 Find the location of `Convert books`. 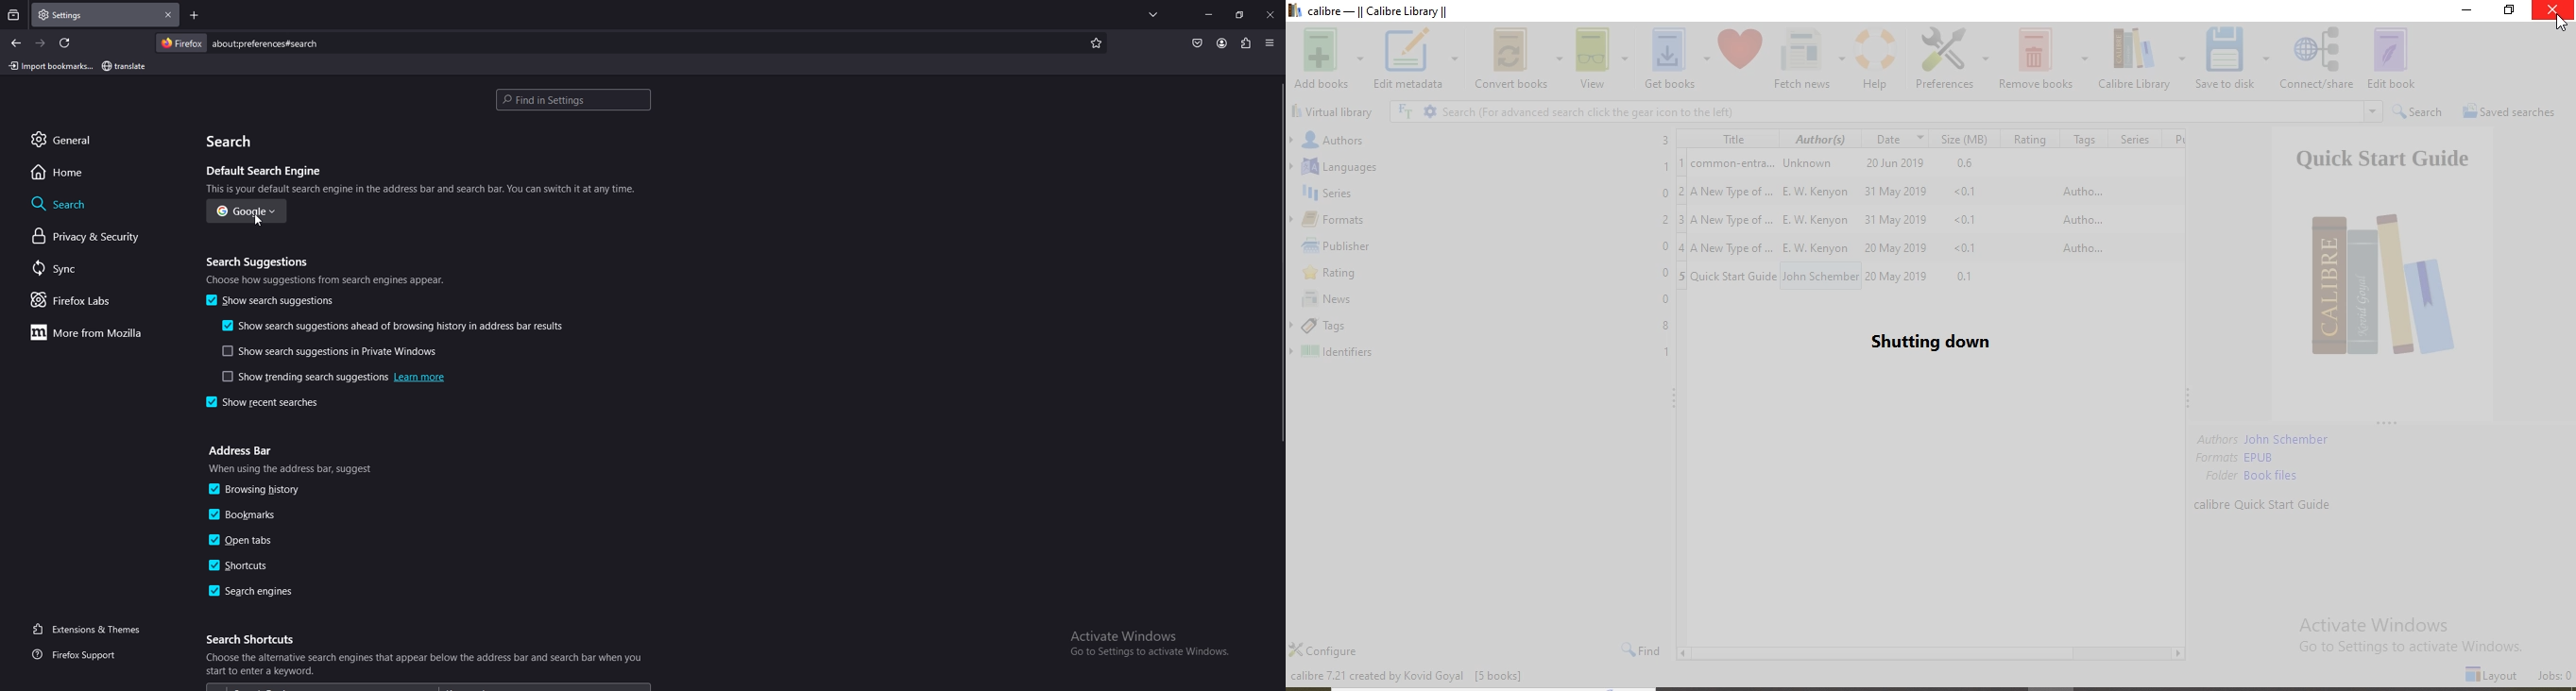

Convert books is located at coordinates (1519, 59).